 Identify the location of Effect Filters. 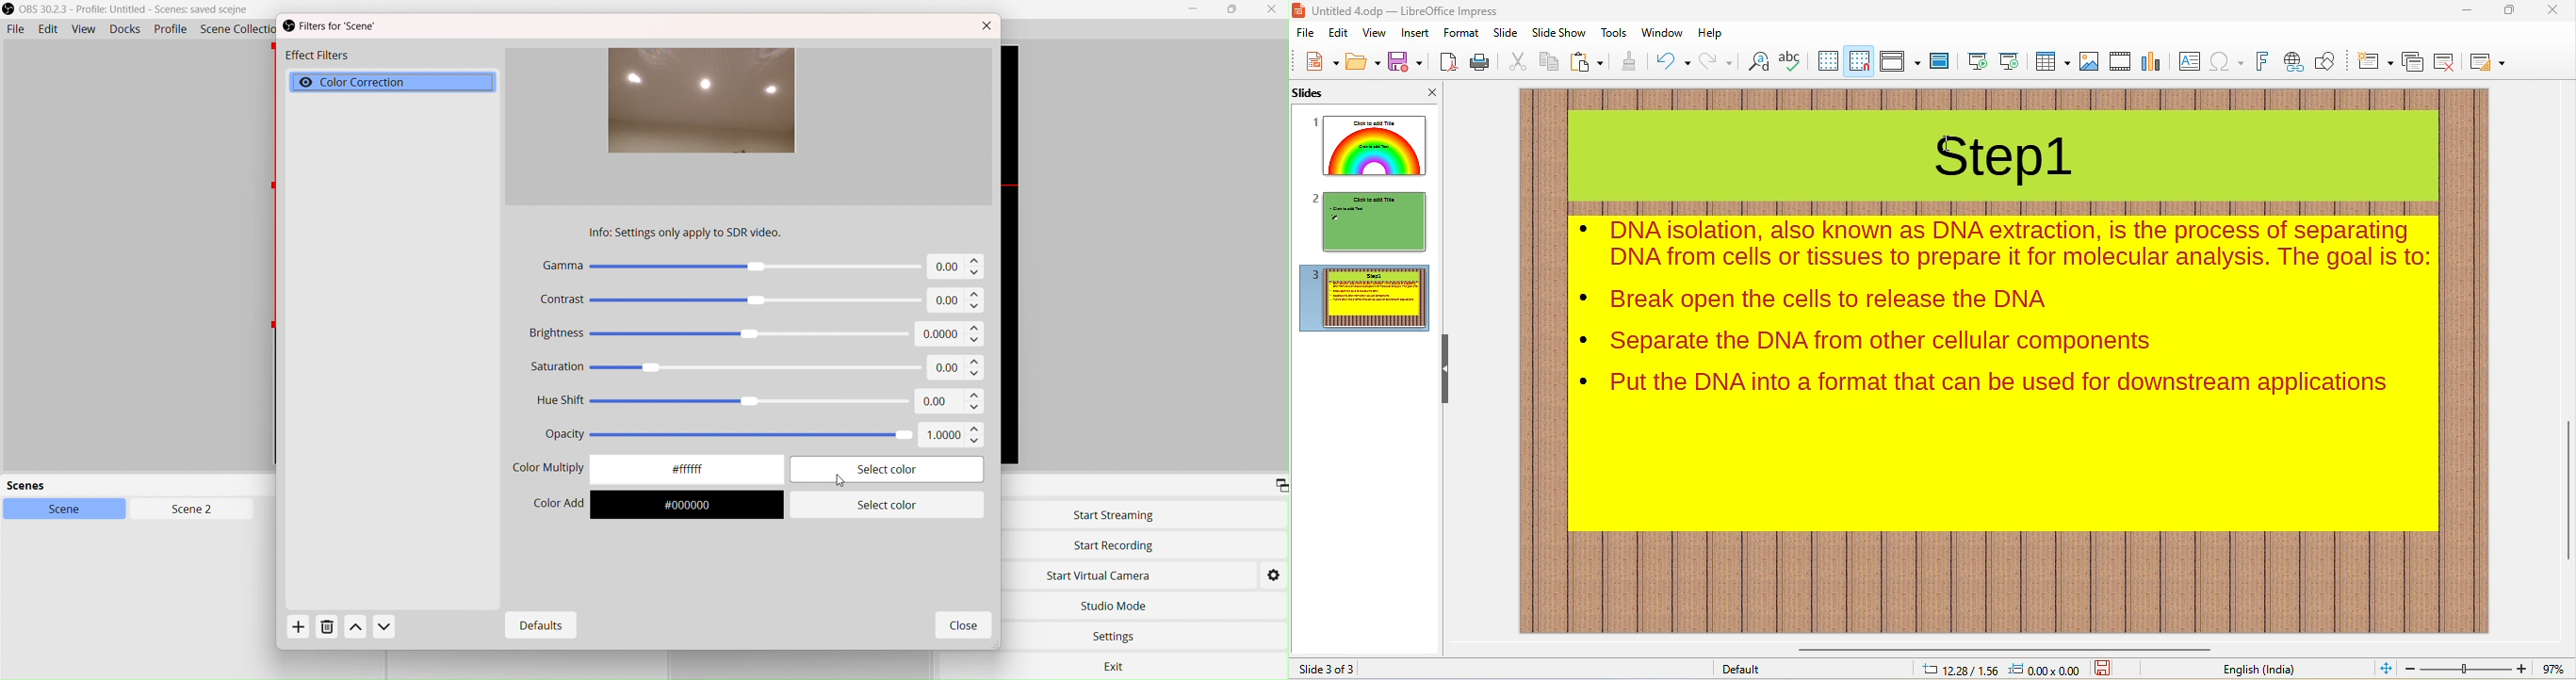
(317, 57).